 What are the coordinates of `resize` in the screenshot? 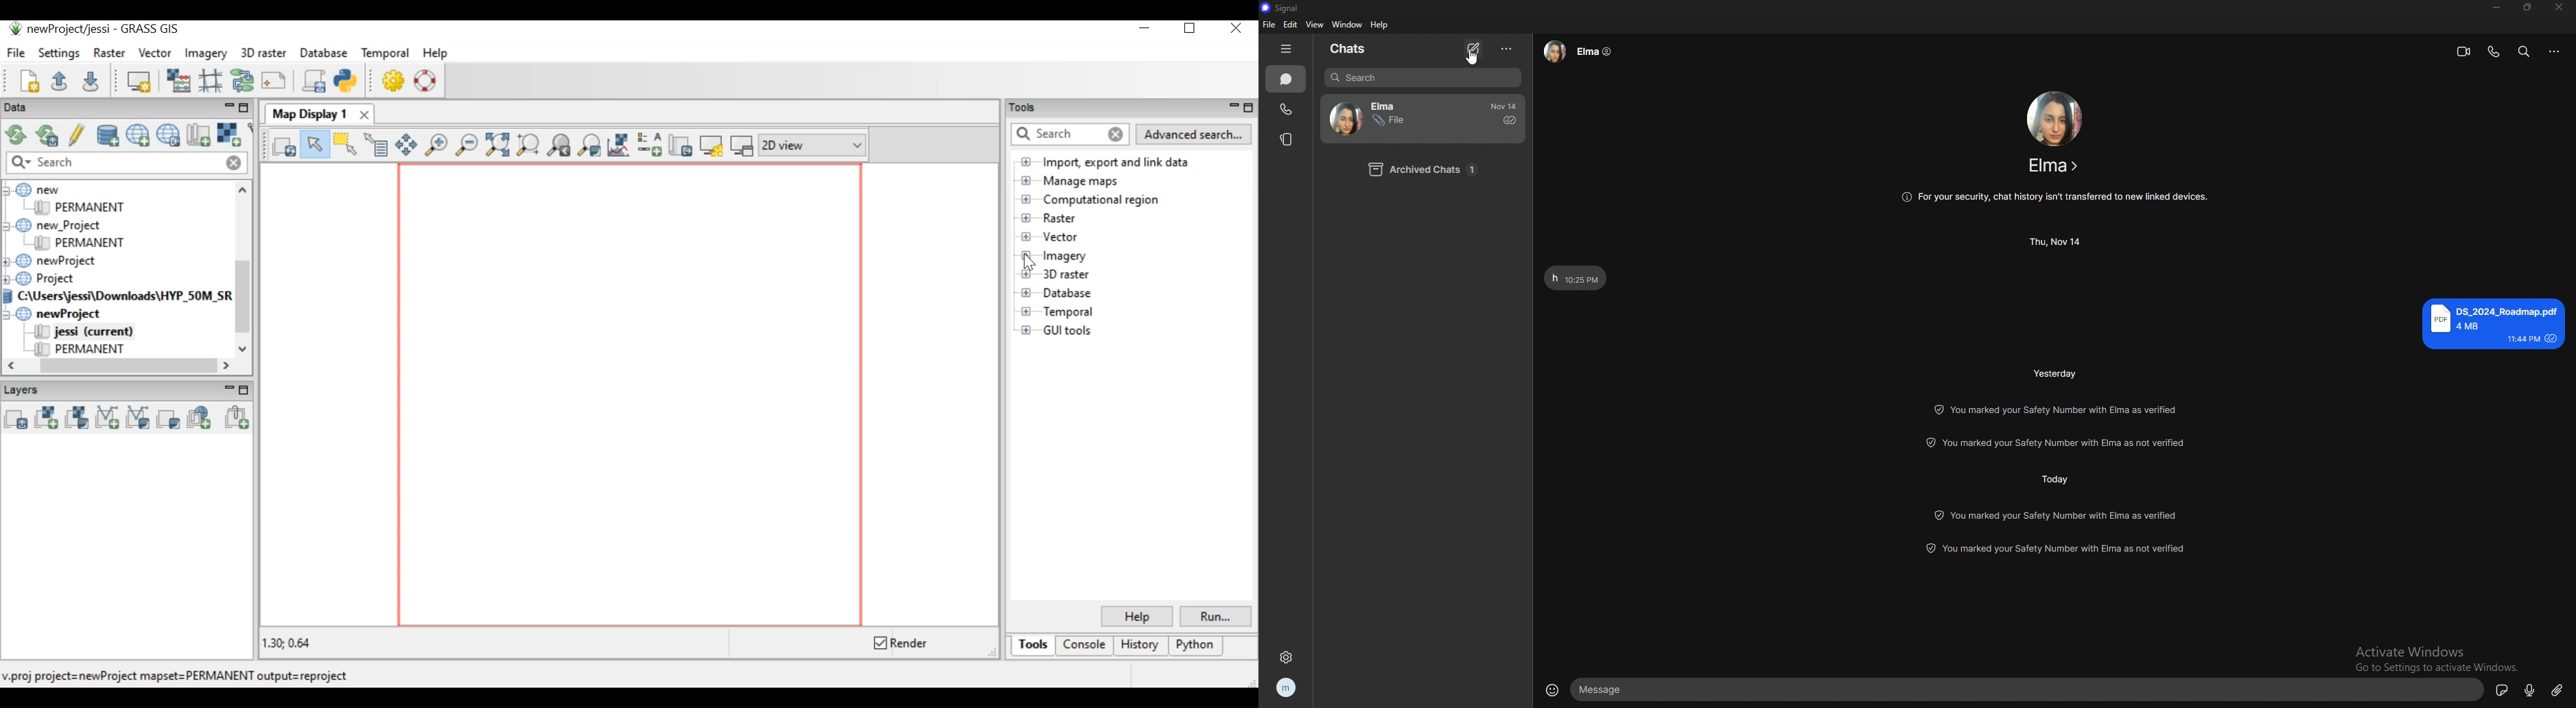 It's located at (2529, 7).